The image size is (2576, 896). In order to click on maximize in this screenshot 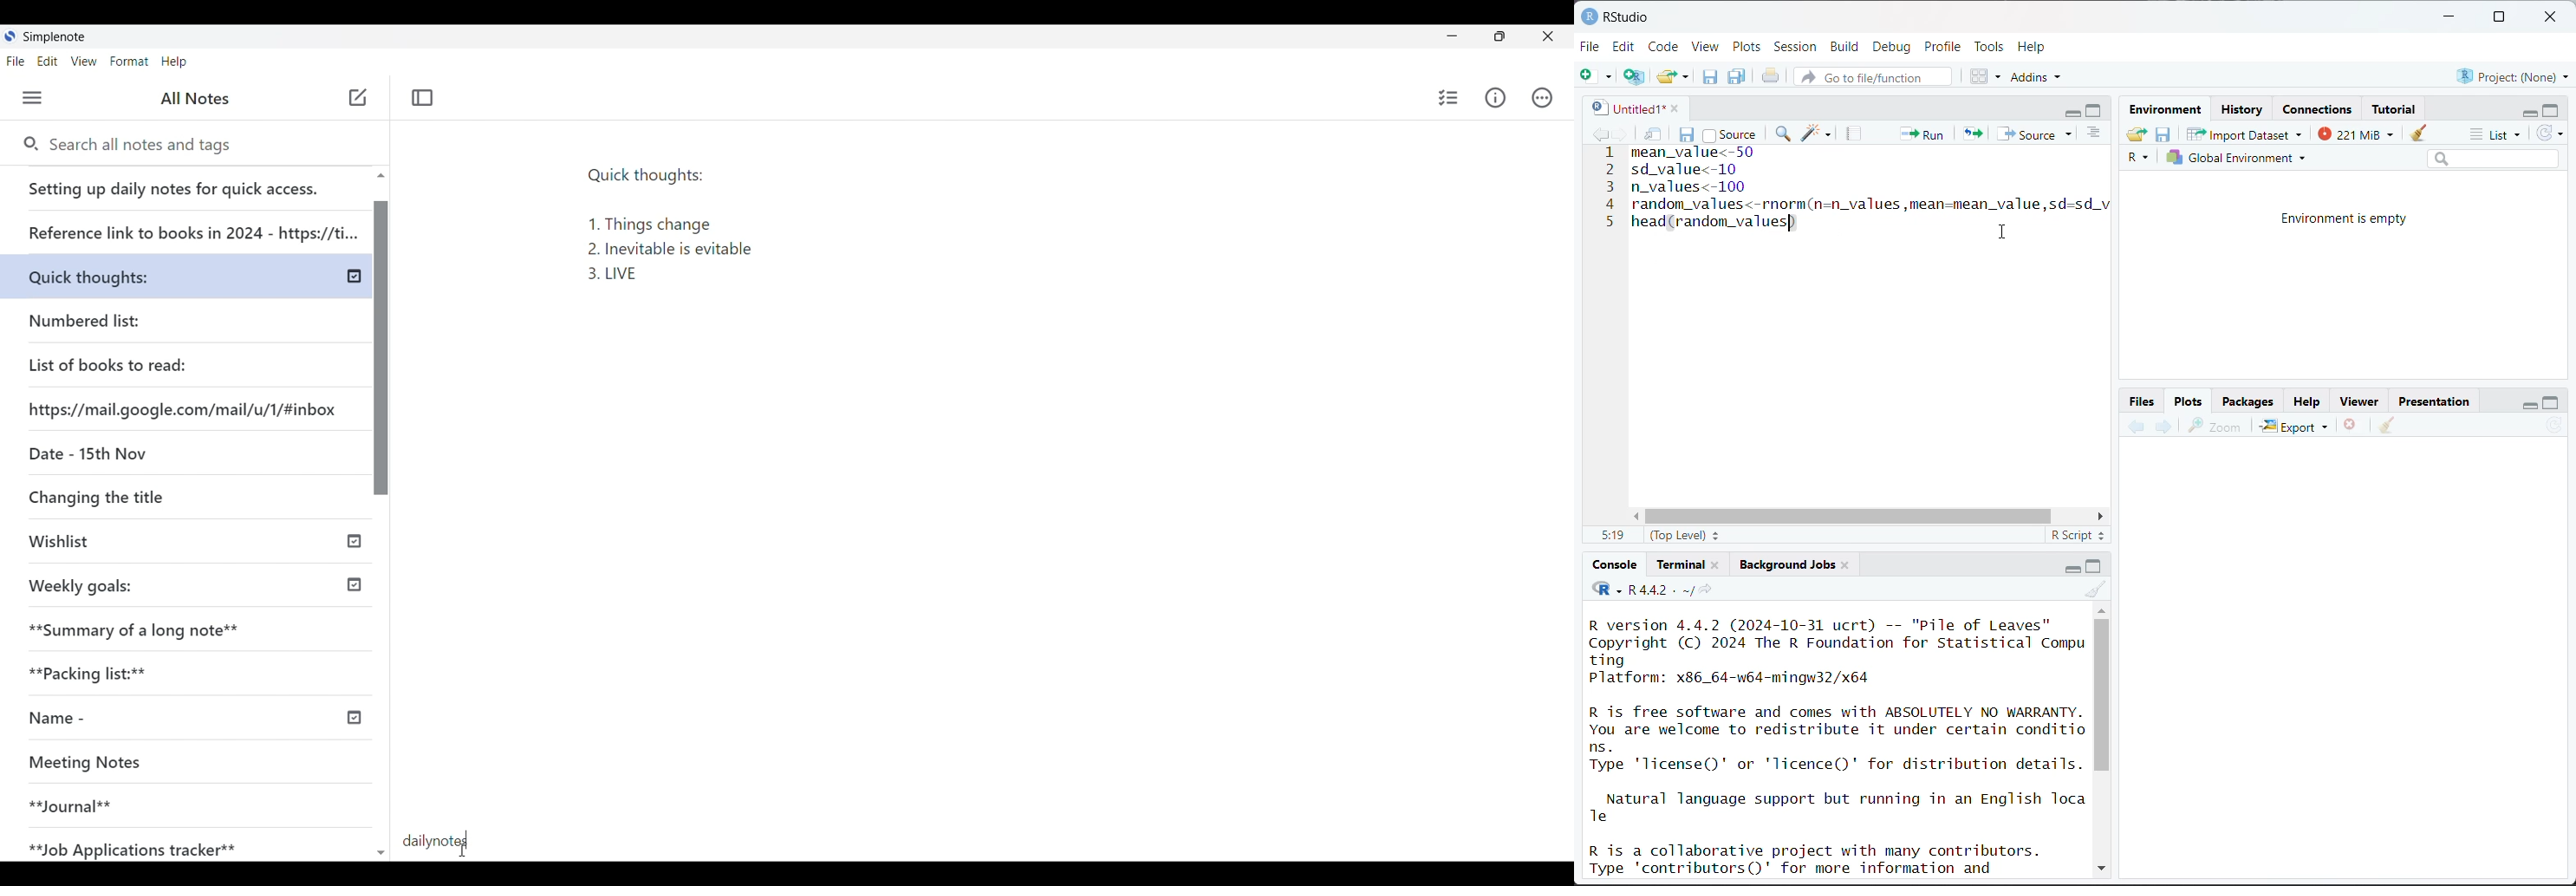, I will do `click(2096, 110)`.